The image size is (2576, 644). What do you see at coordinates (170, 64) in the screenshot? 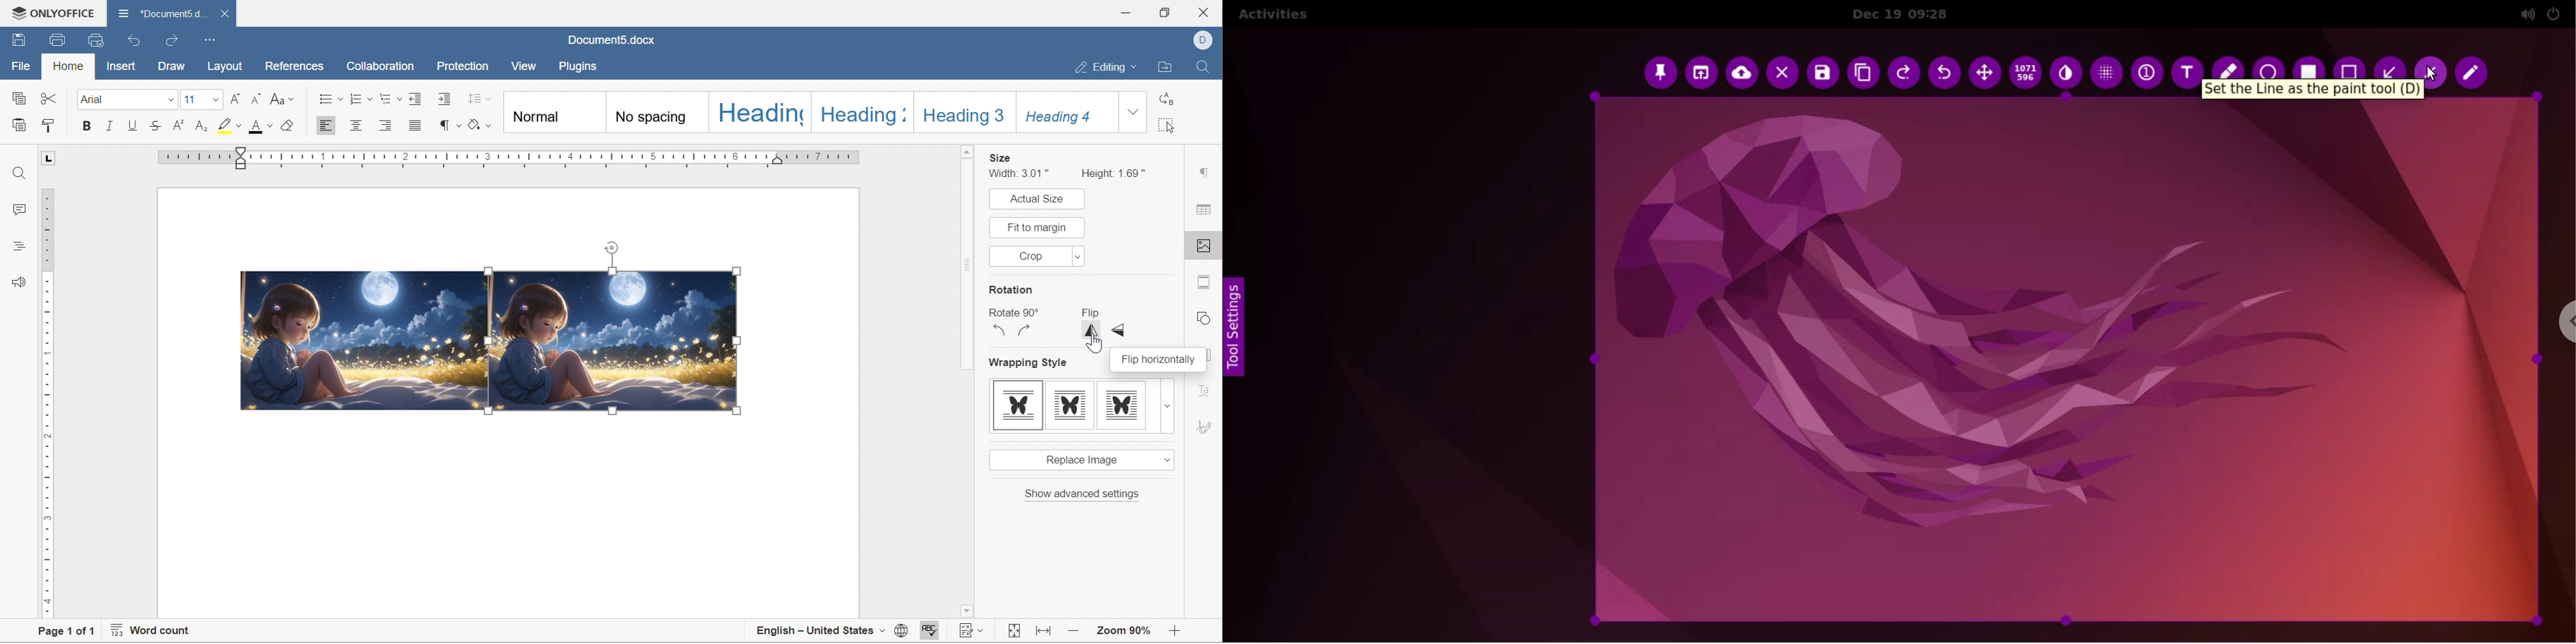
I see `draw` at bounding box center [170, 64].